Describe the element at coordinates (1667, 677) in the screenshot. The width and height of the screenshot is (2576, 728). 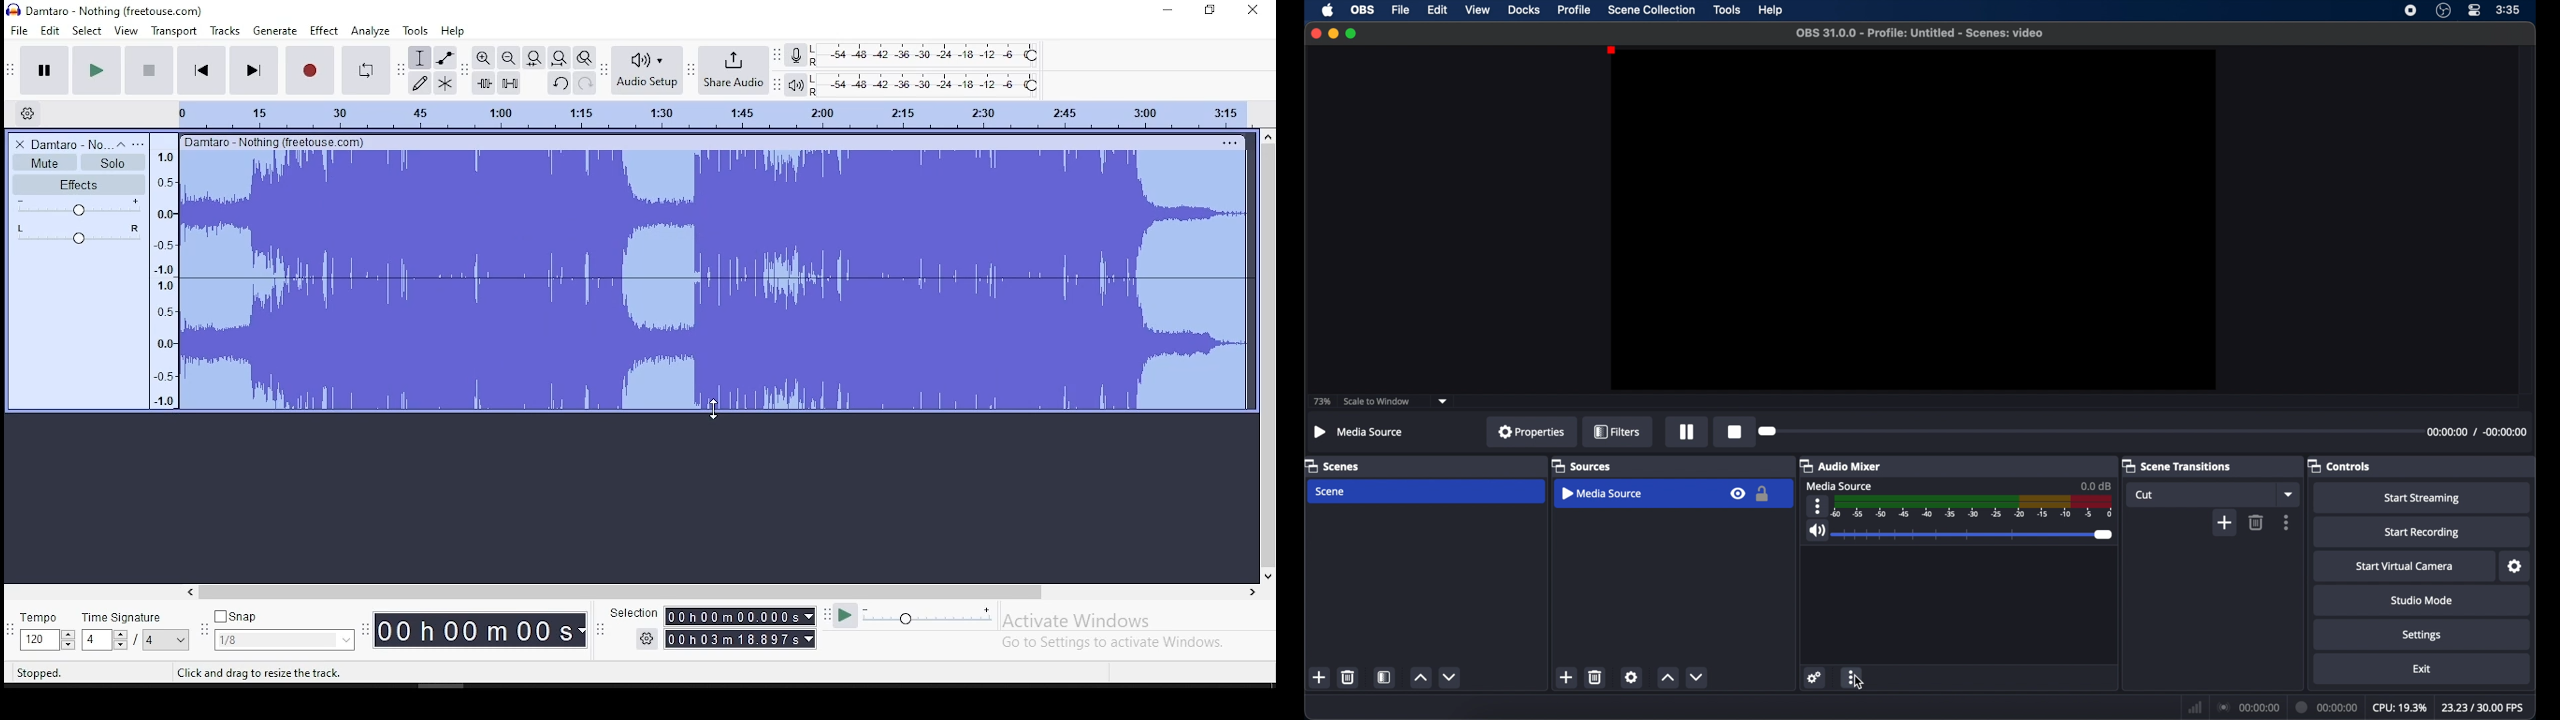
I see `increment` at that location.